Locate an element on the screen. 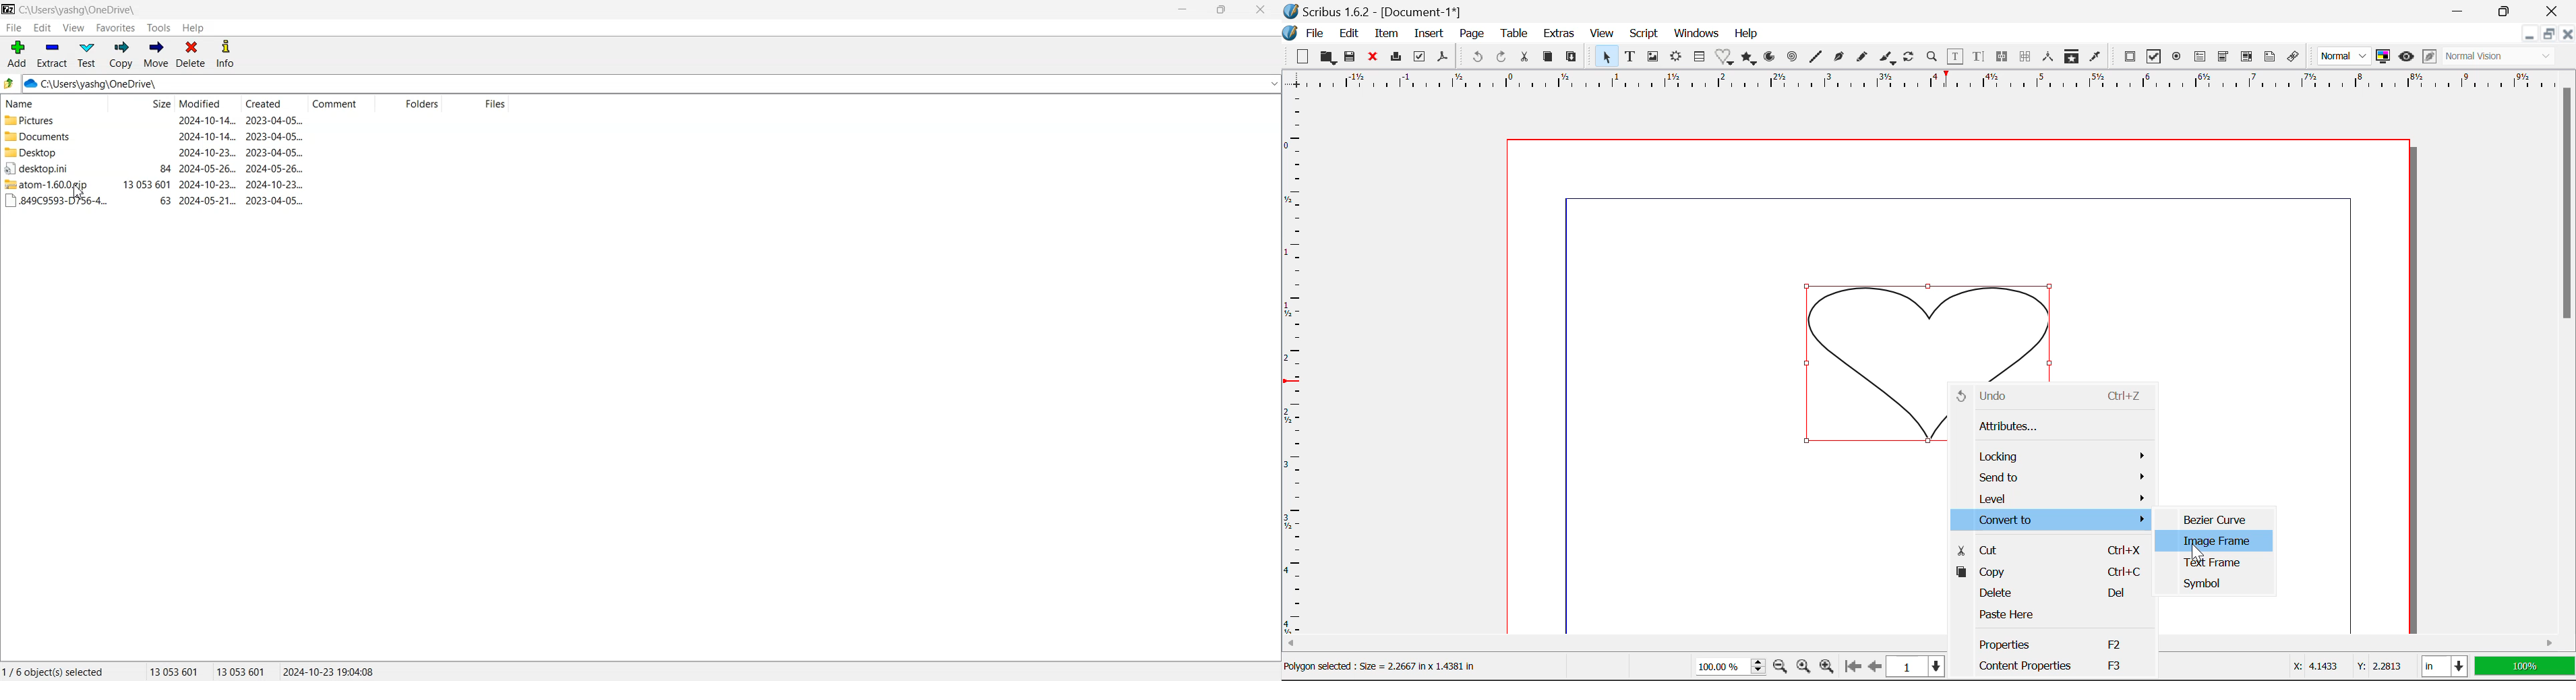 The height and width of the screenshot is (700, 2576). Horizontal Page Margins is located at coordinates (1294, 366).